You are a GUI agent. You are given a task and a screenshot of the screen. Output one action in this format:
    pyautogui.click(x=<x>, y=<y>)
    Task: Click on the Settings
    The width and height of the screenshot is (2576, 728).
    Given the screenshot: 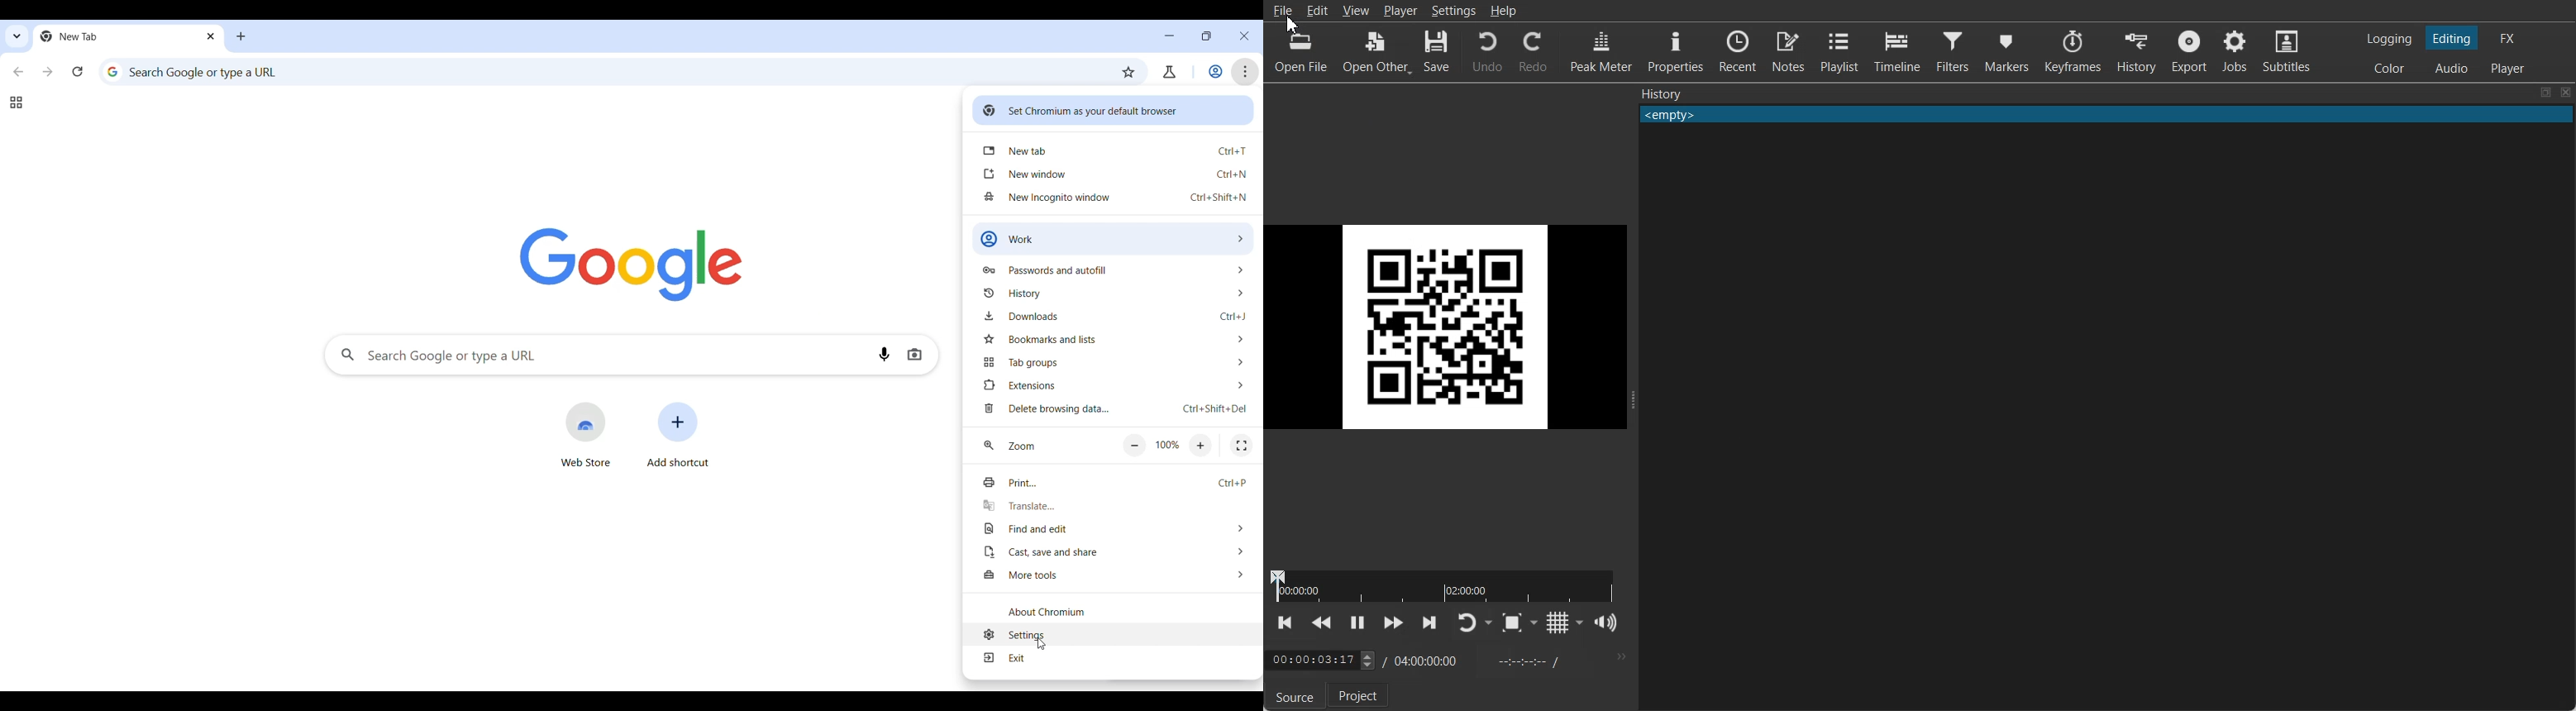 What is the action you would take?
    pyautogui.click(x=1454, y=11)
    